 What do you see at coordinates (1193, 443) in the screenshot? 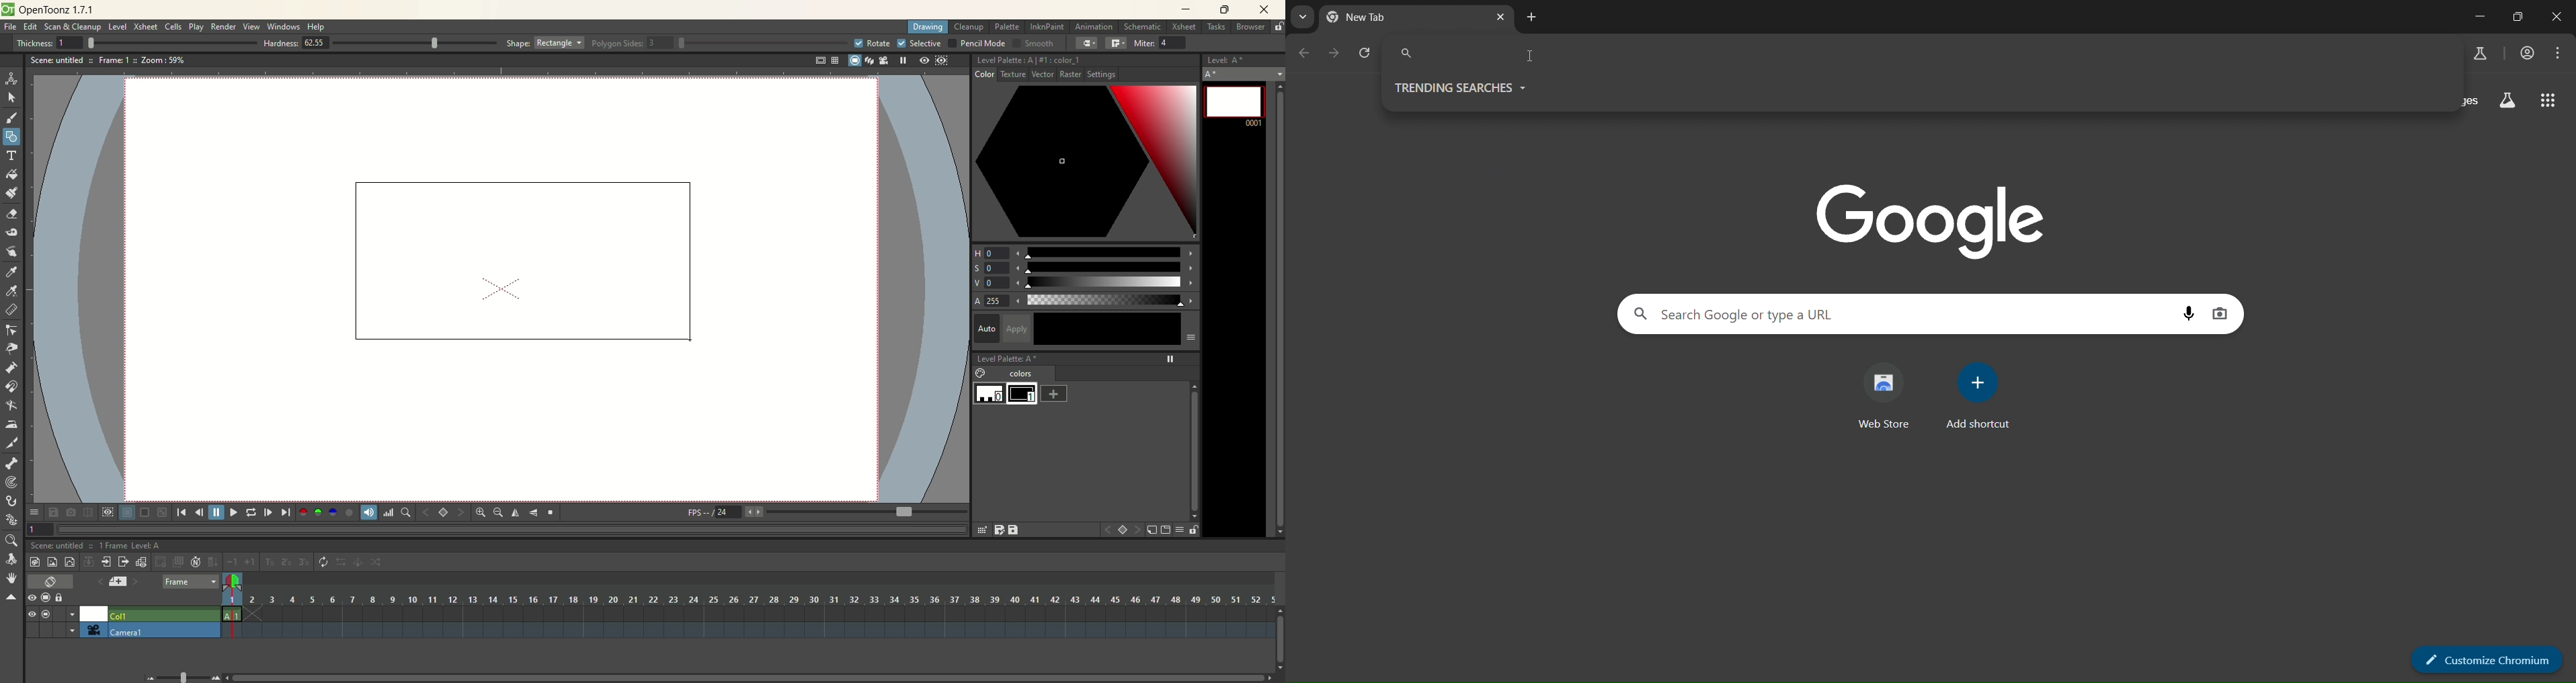
I see `verical scrollbar` at bounding box center [1193, 443].